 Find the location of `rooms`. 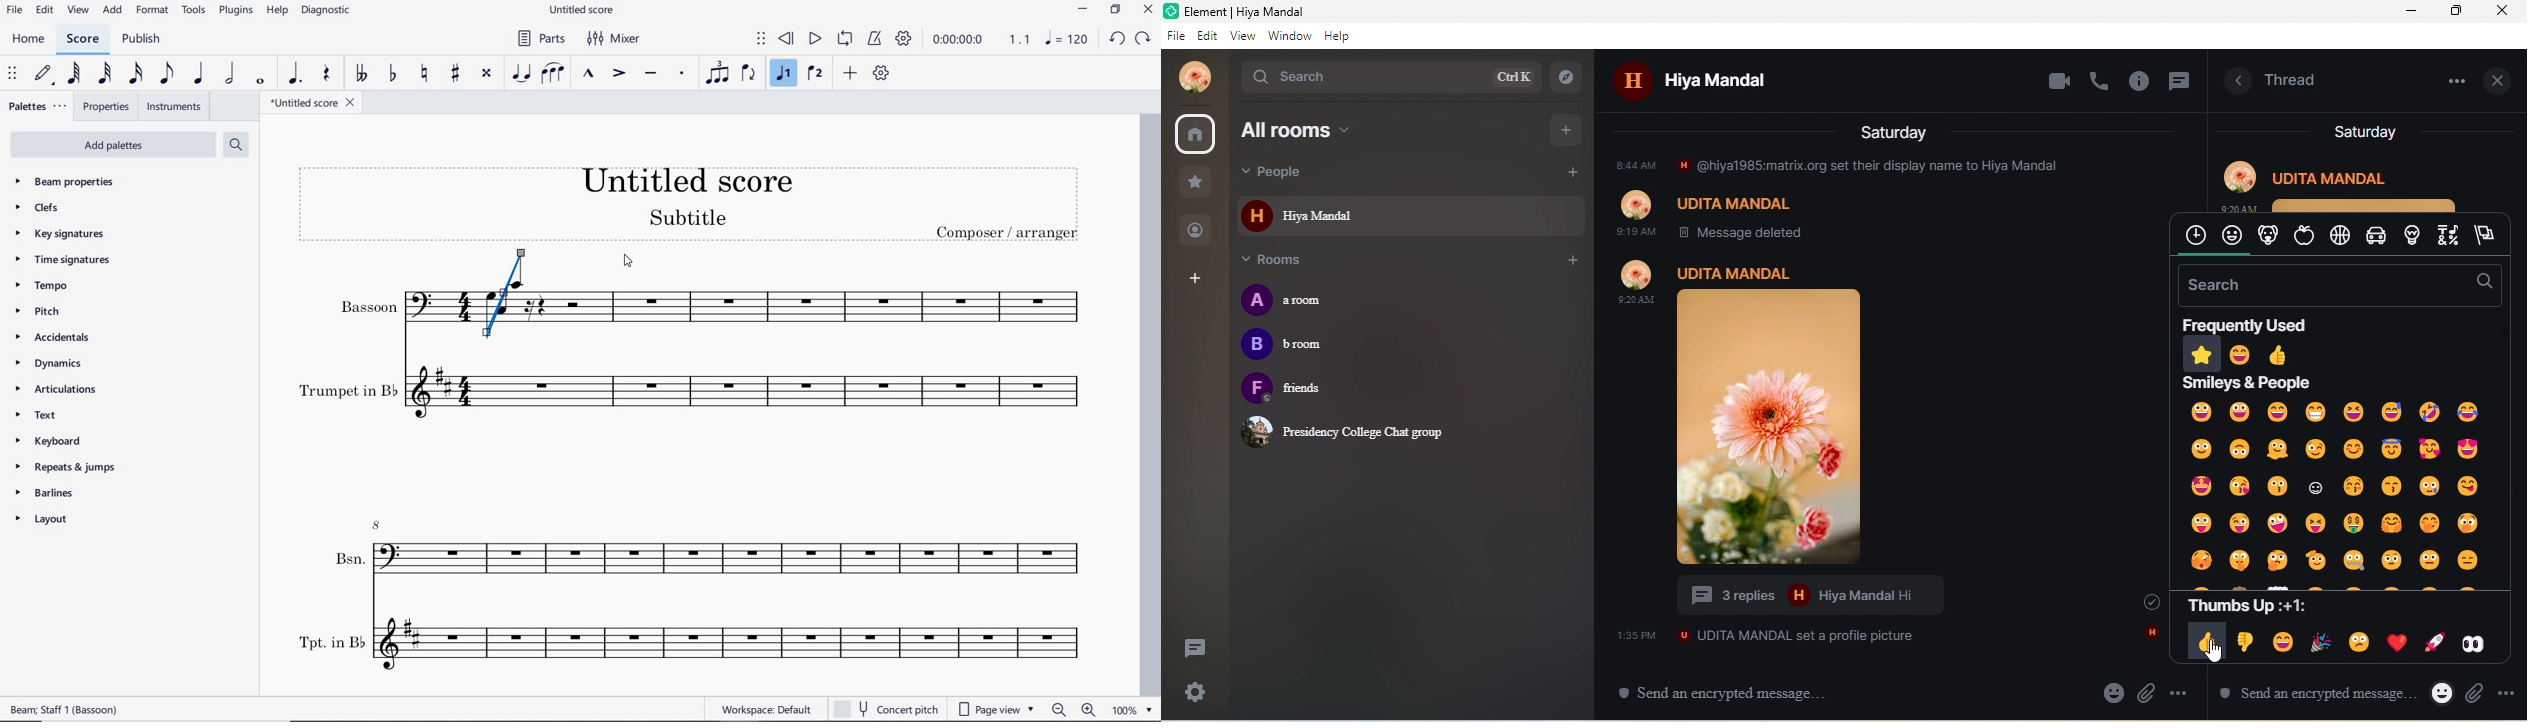

rooms is located at coordinates (1284, 261).